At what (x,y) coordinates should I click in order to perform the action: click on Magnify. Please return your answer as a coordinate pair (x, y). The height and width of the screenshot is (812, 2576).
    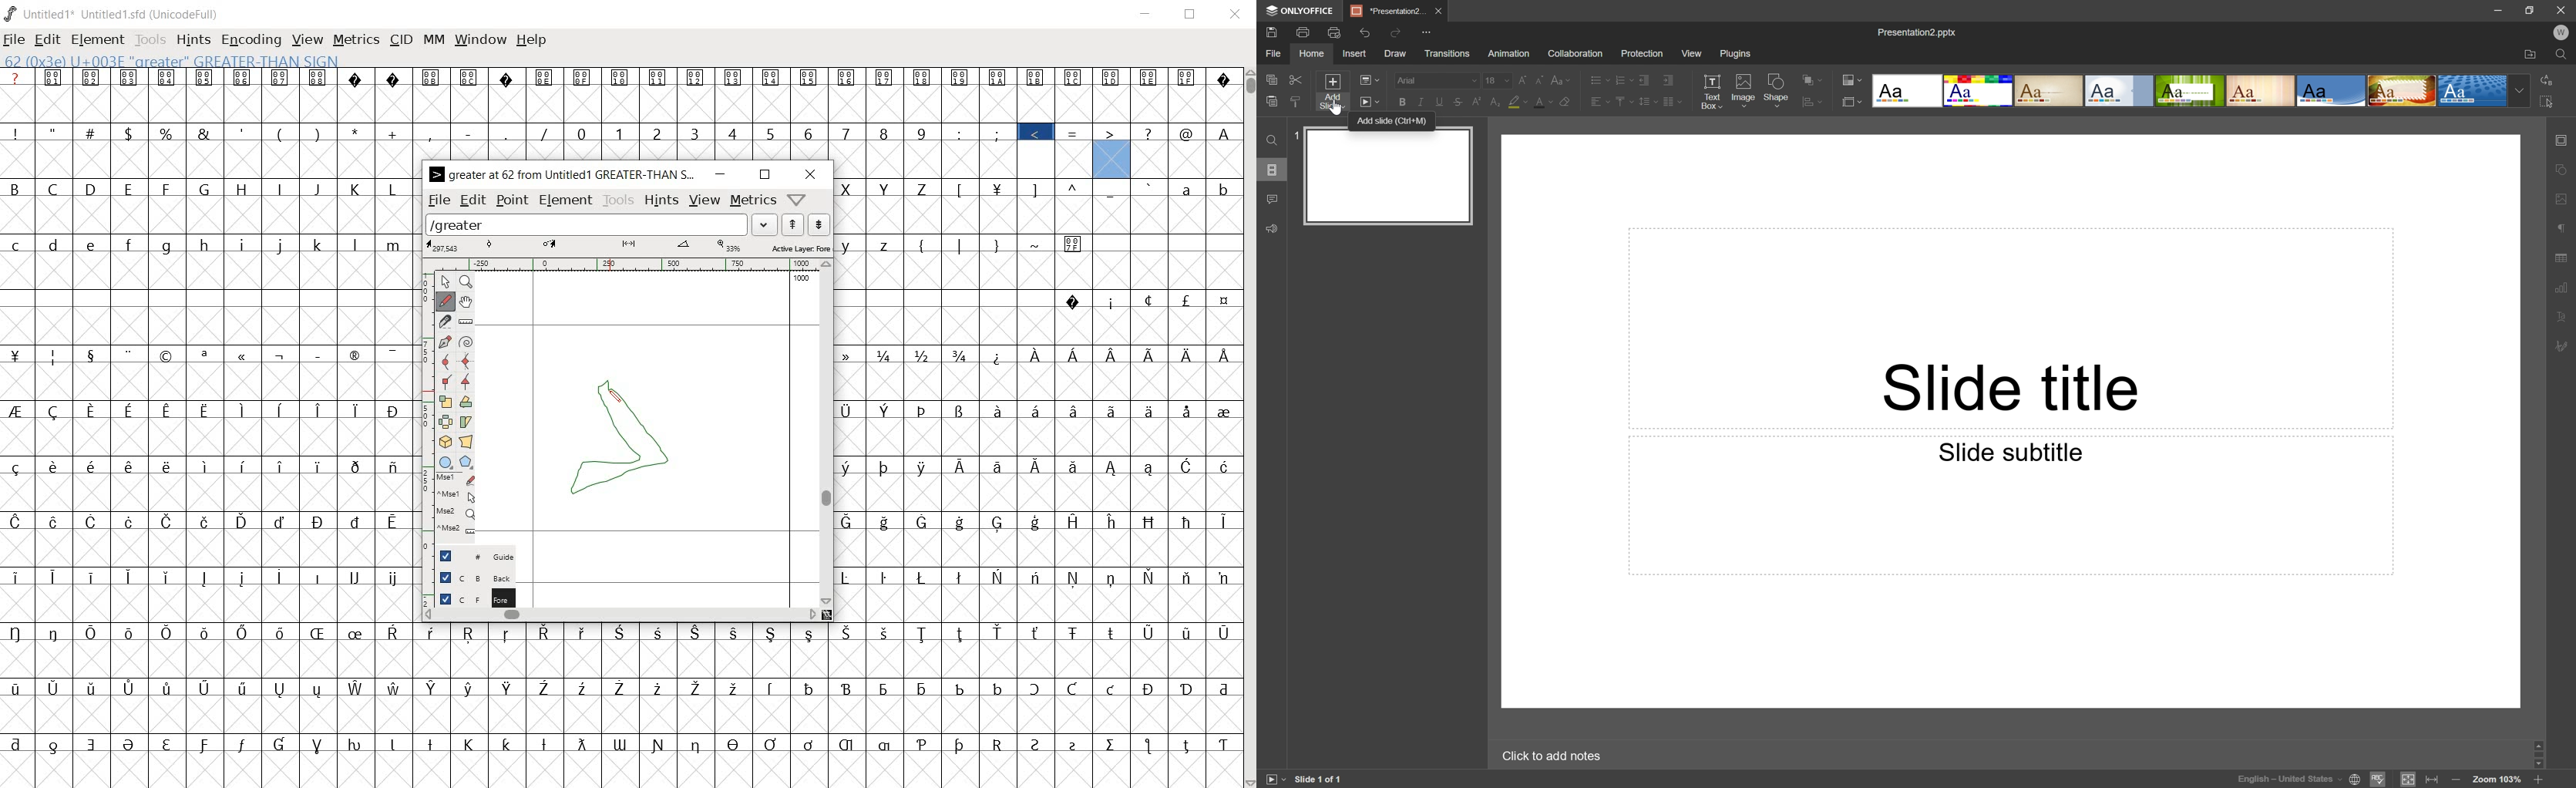
    Looking at the image, I should click on (467, 283).